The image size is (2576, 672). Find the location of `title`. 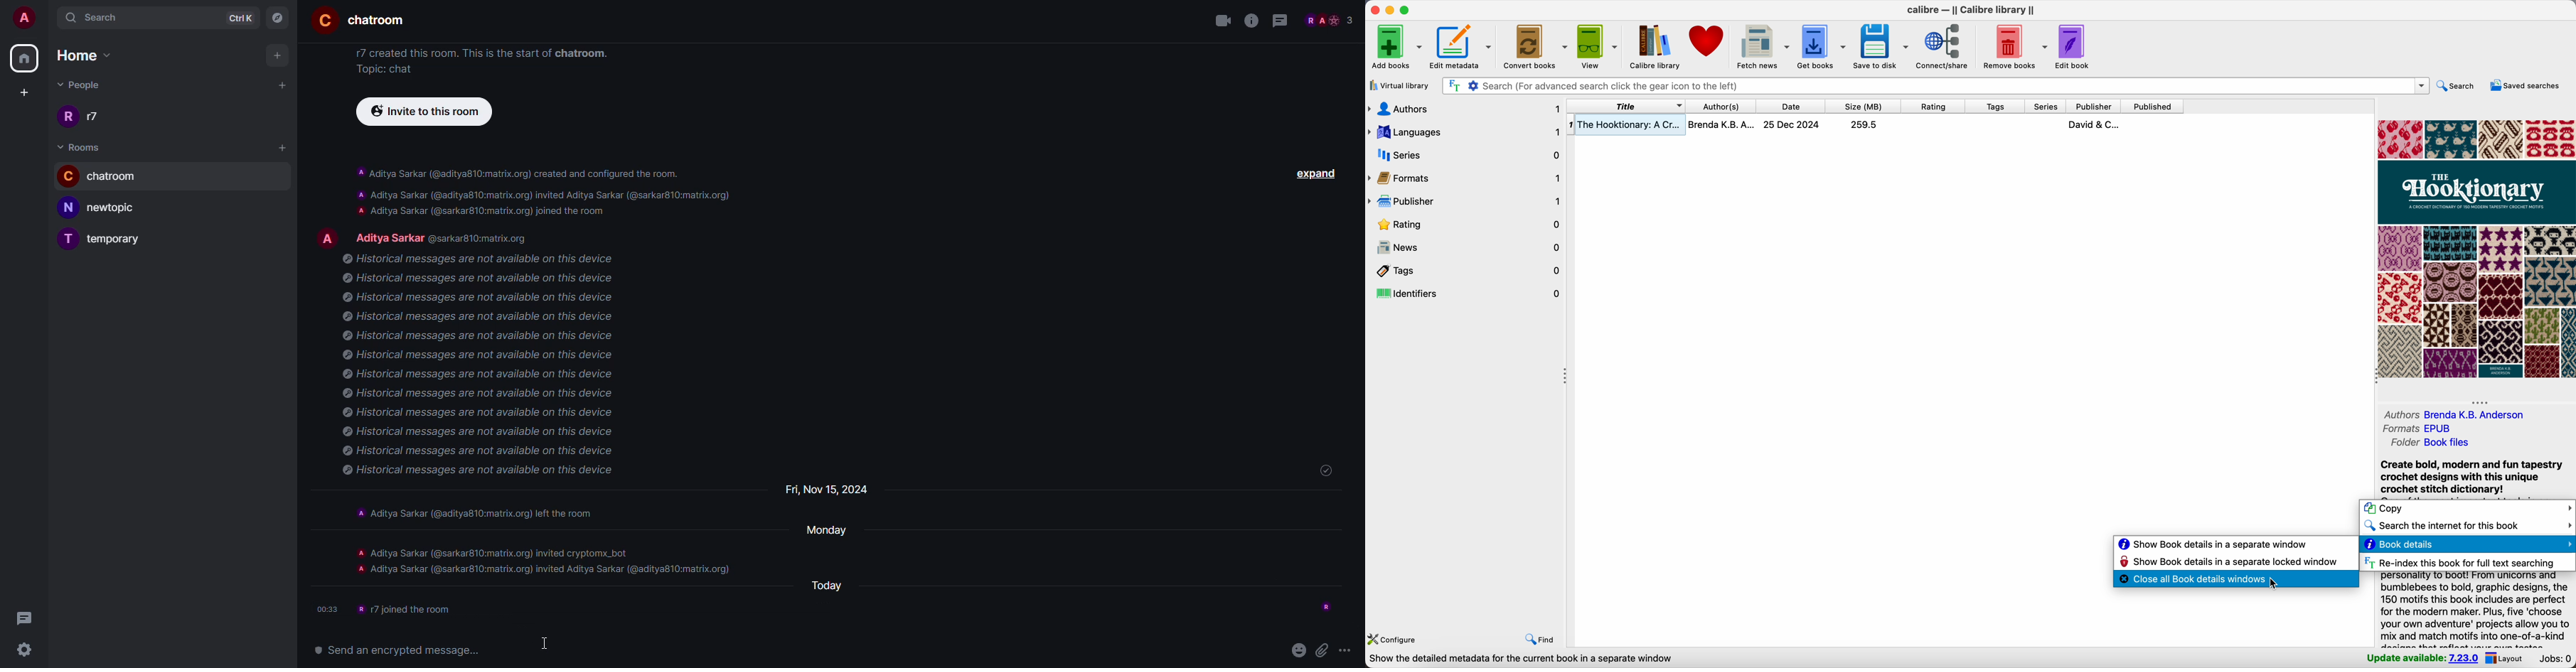

title is located at coordinates (1627, 106).